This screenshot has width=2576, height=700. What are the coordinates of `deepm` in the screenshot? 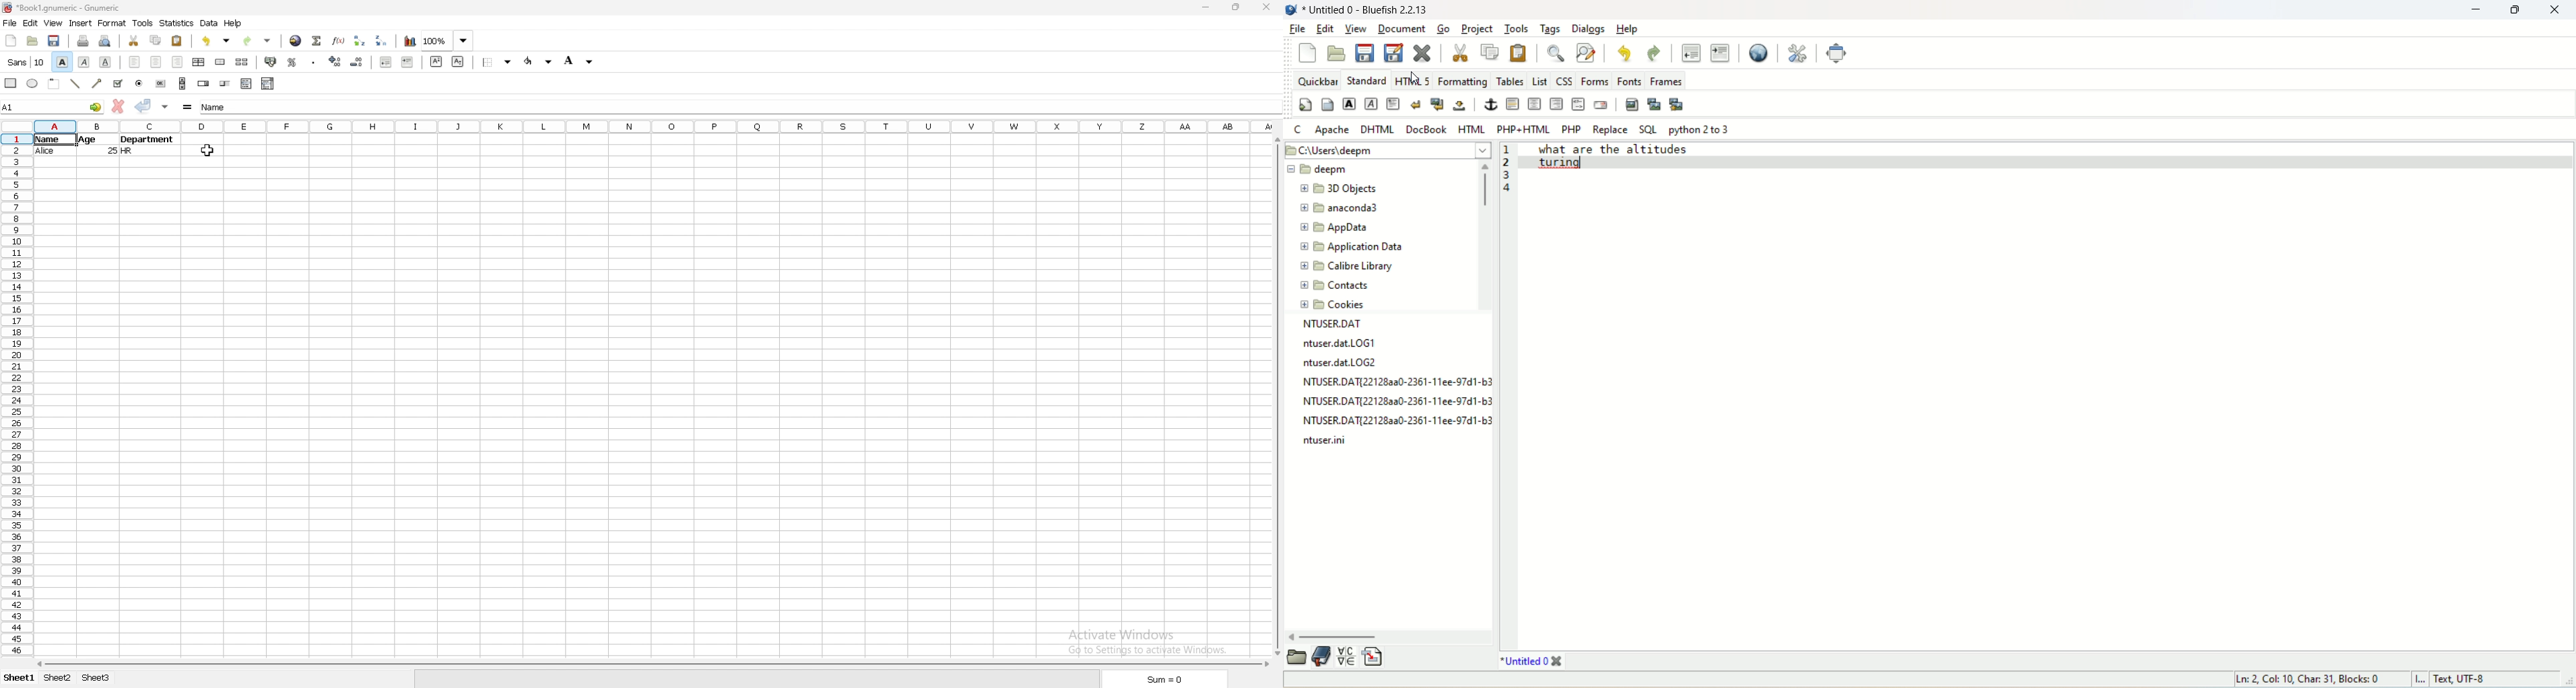 It's located at (1359, 168).